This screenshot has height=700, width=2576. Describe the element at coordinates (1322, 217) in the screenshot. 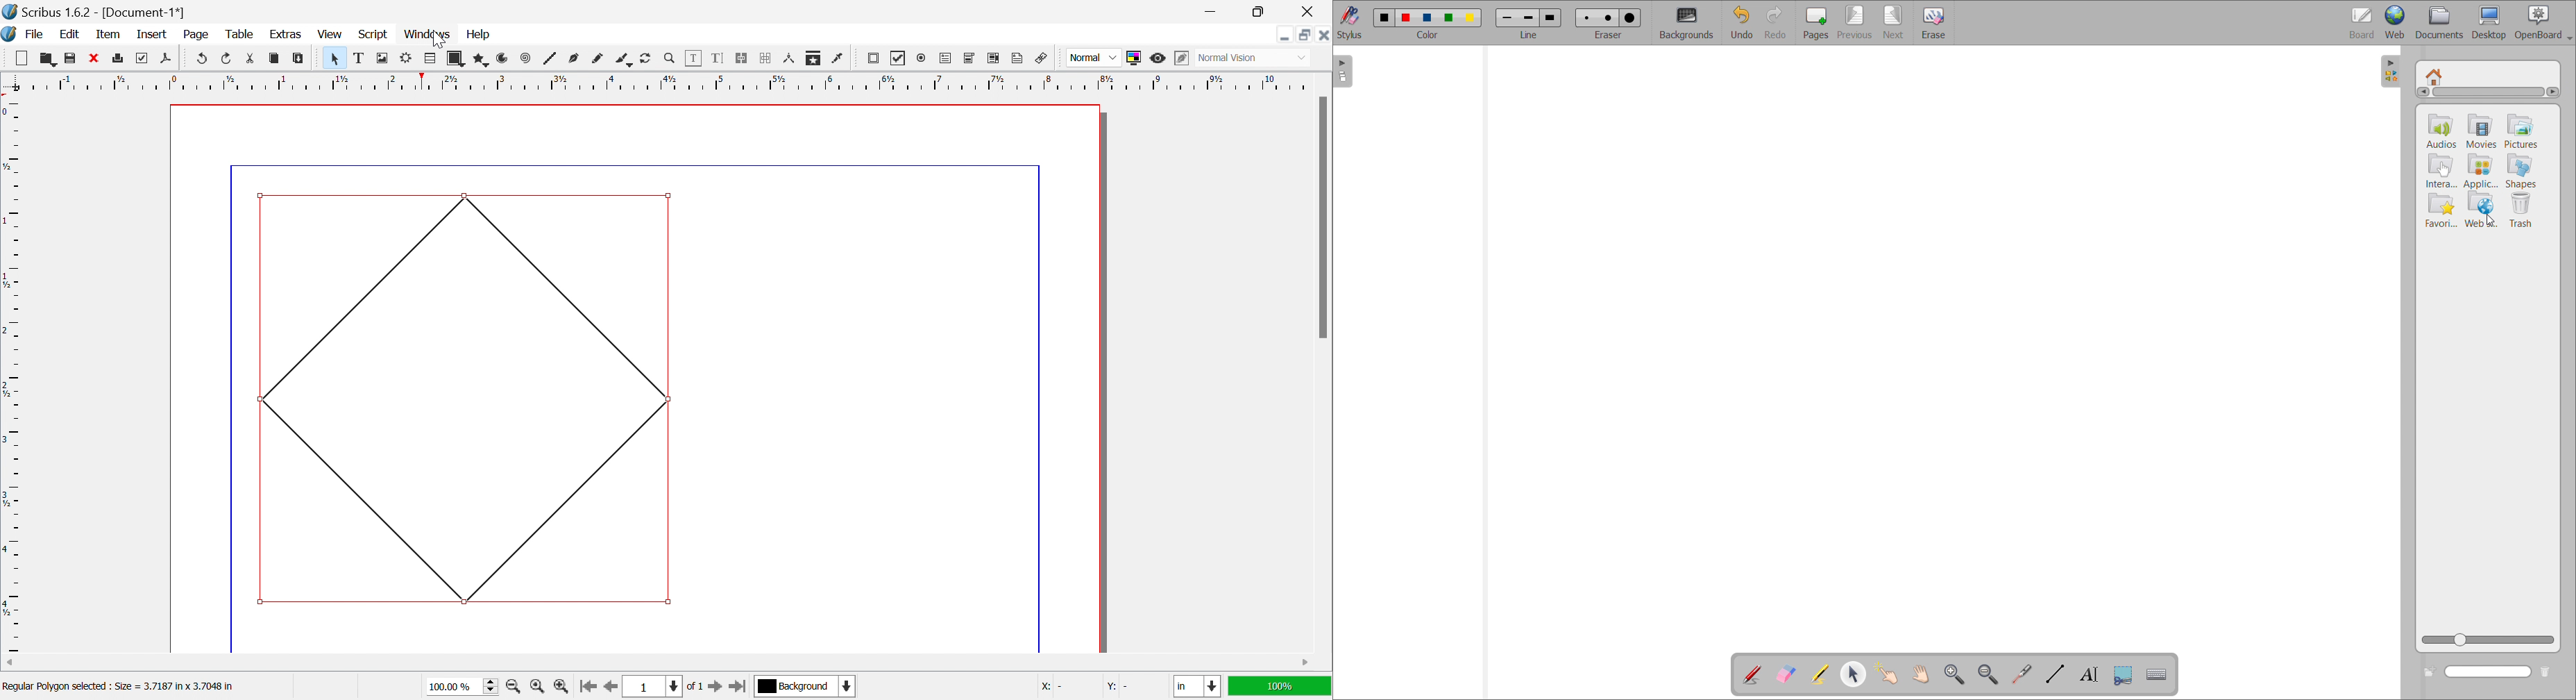

I see `Scroll bar` at that location.